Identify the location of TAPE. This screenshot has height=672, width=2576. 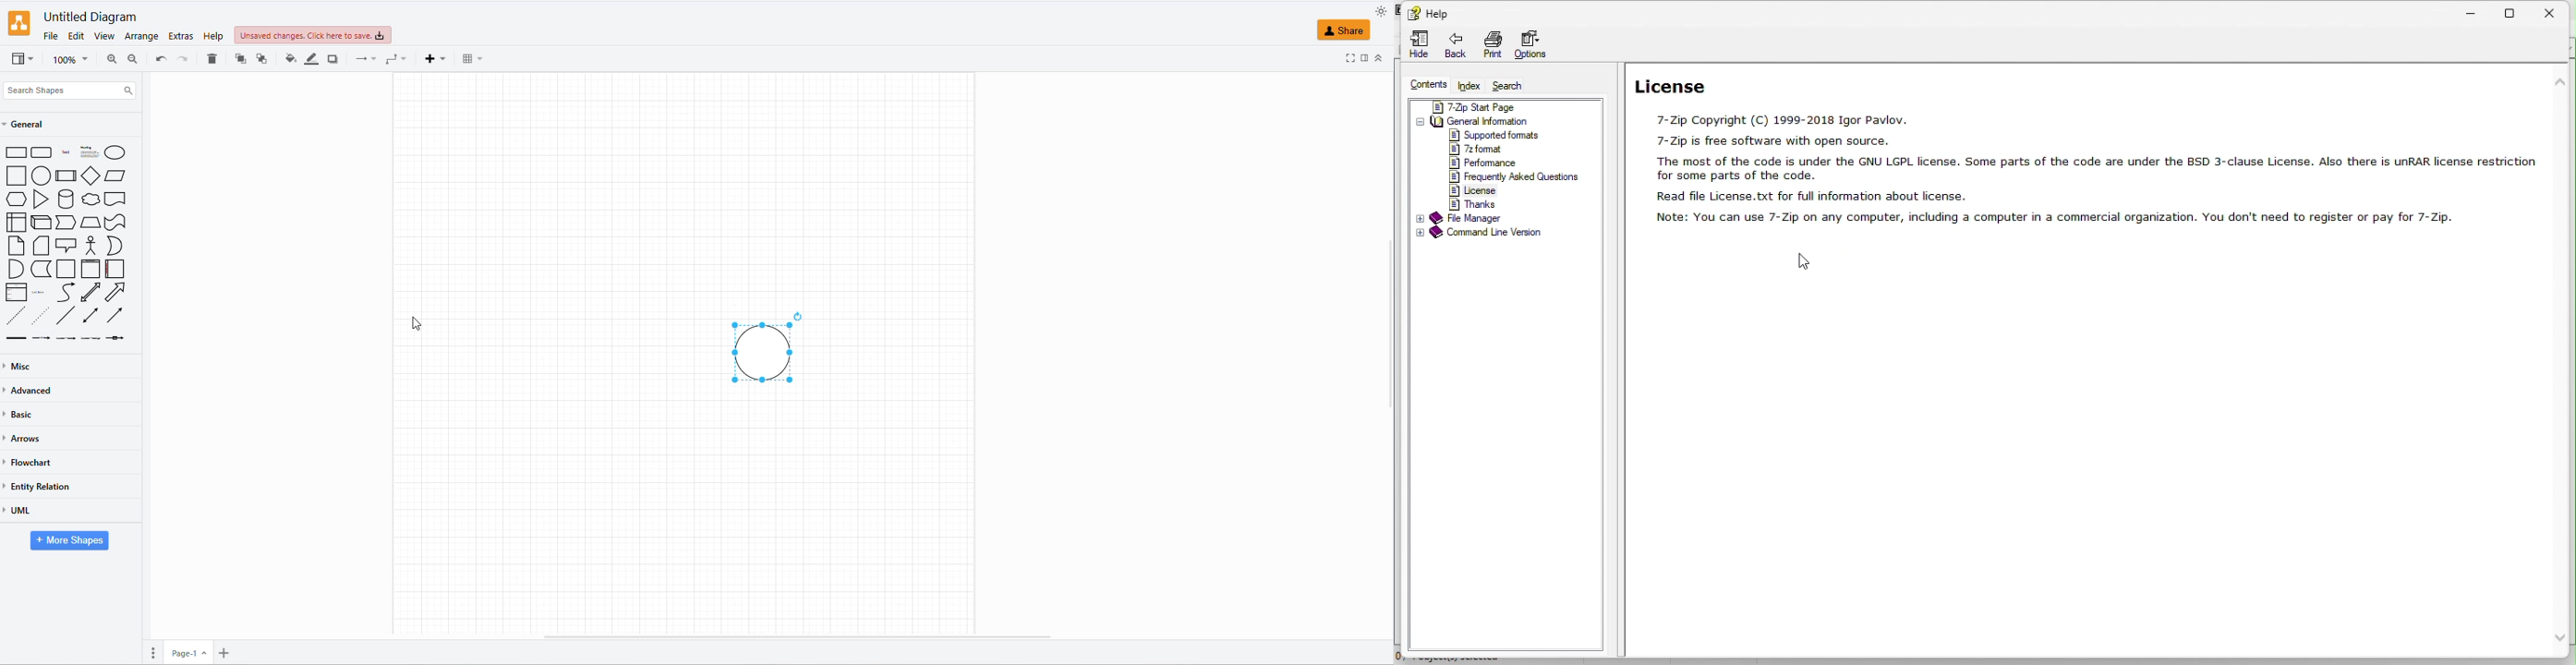
(116, 223).